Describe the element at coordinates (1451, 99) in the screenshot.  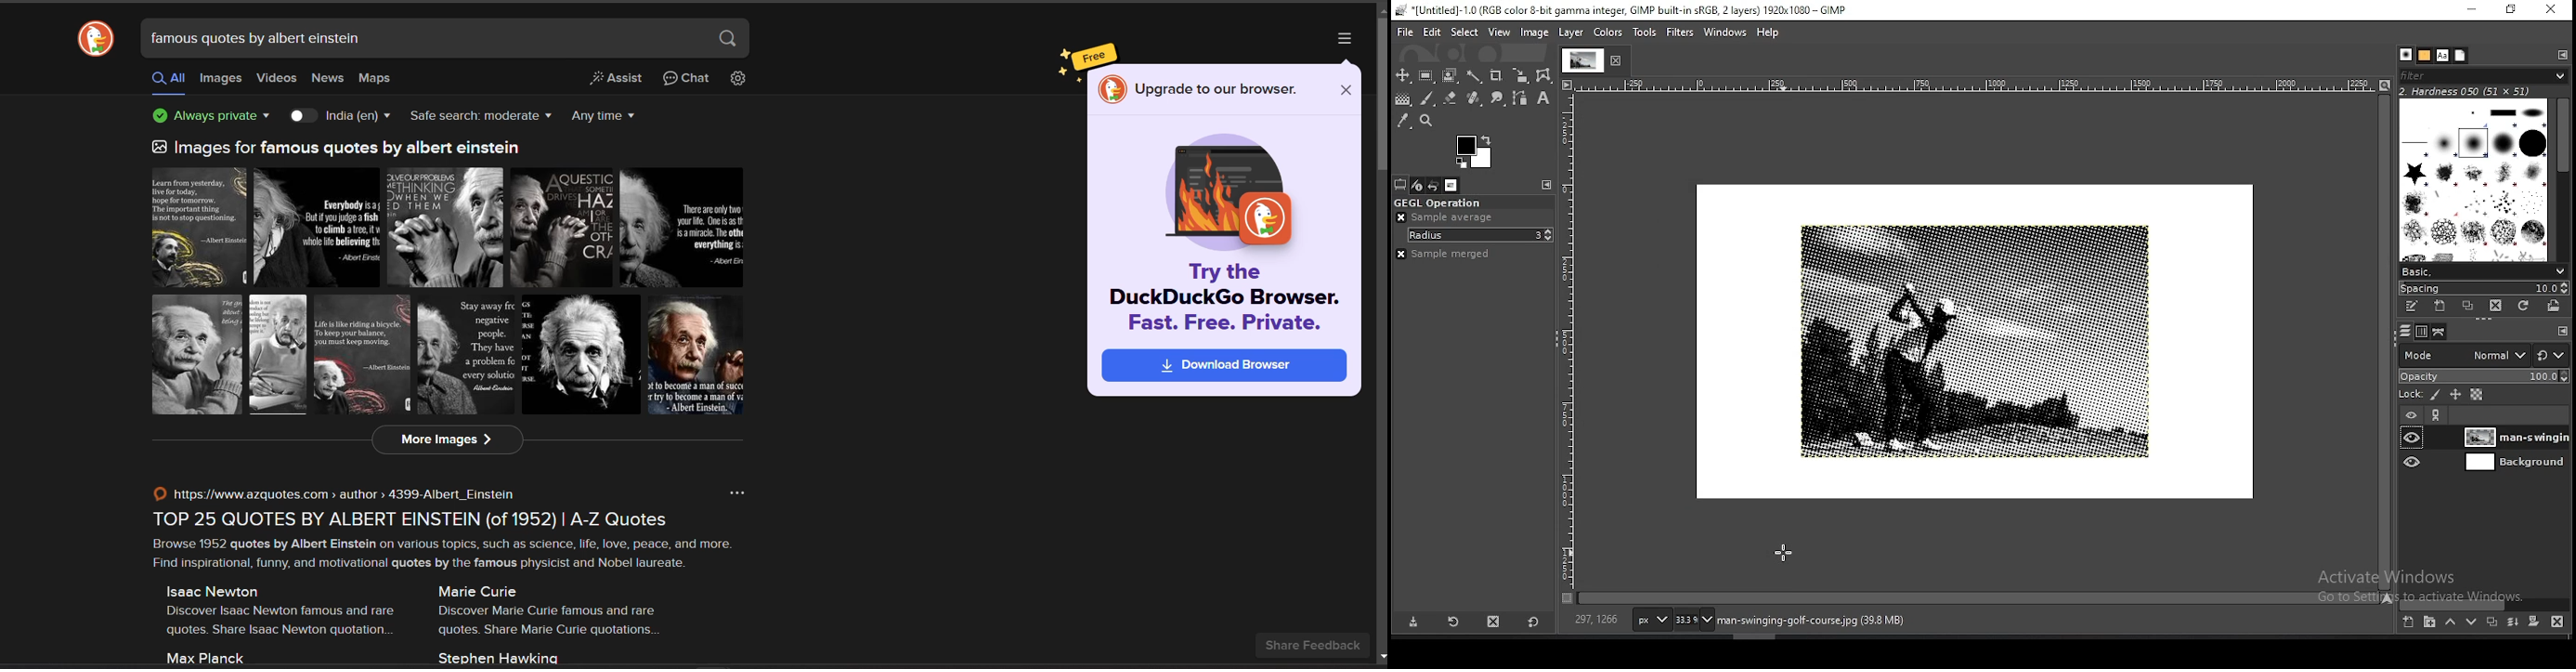
I see `eraser tool` at that location.